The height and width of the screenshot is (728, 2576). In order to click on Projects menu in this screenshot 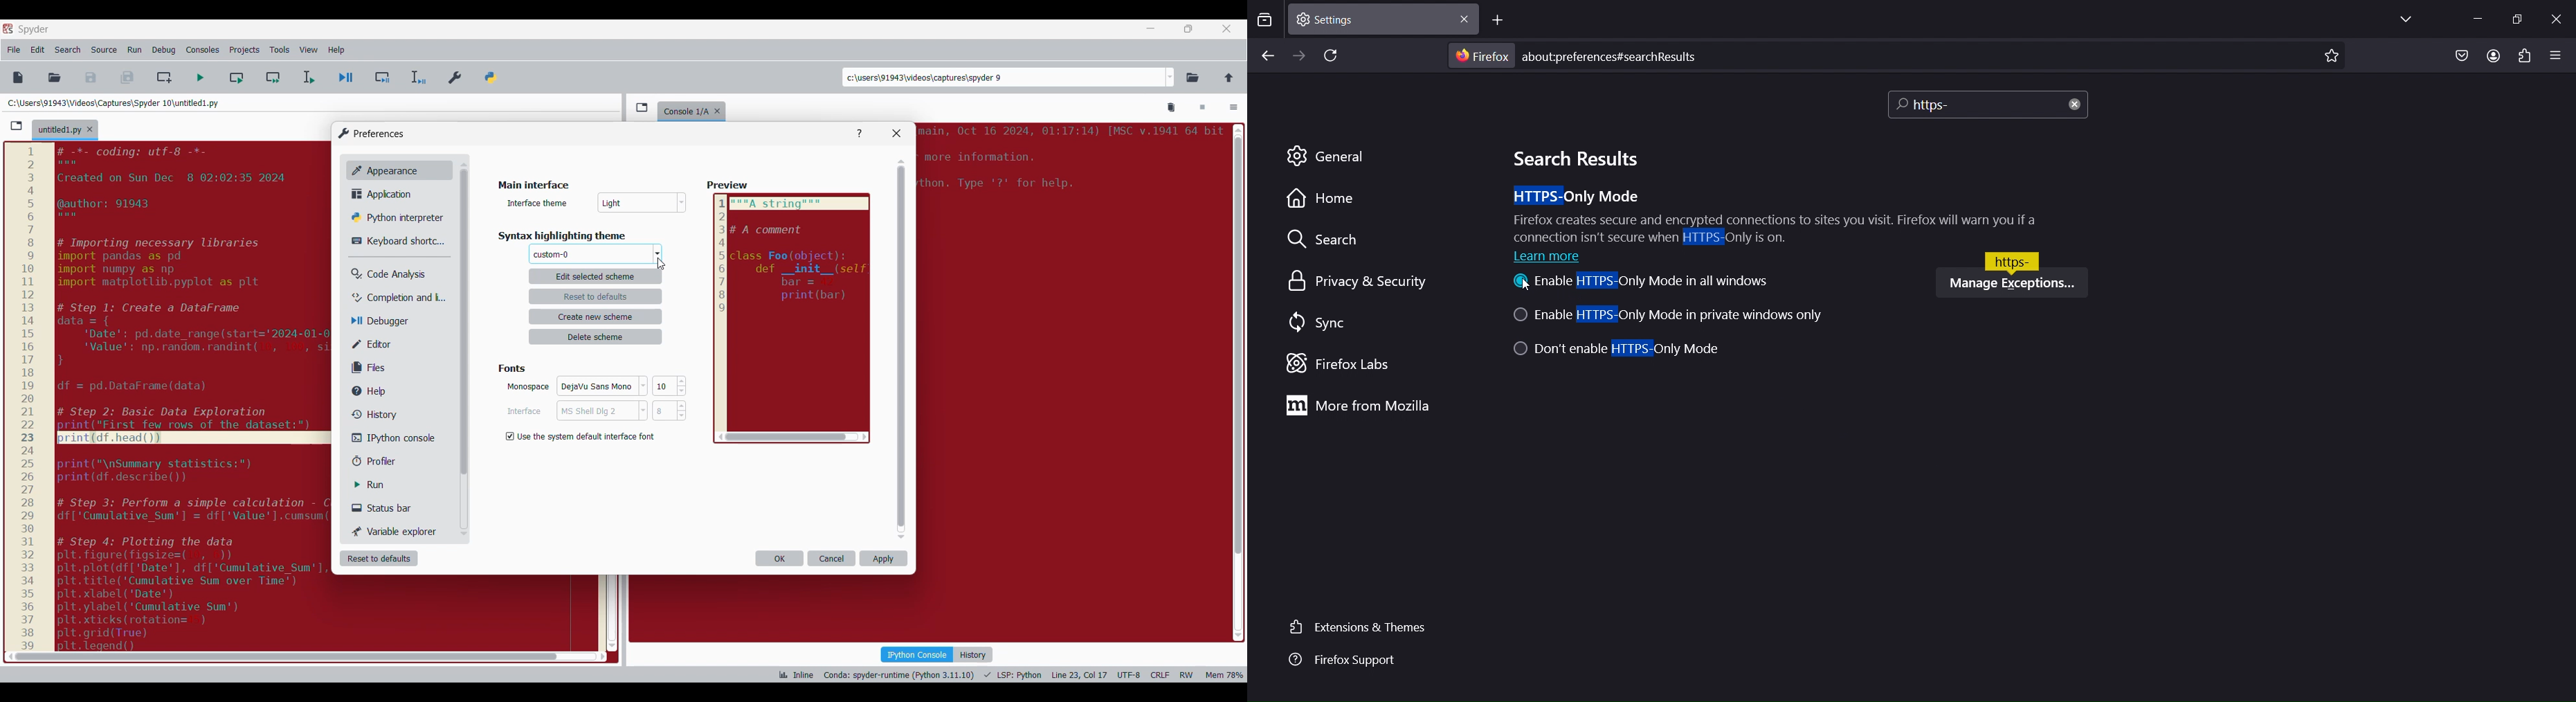, I will do `click(244, 49)`.